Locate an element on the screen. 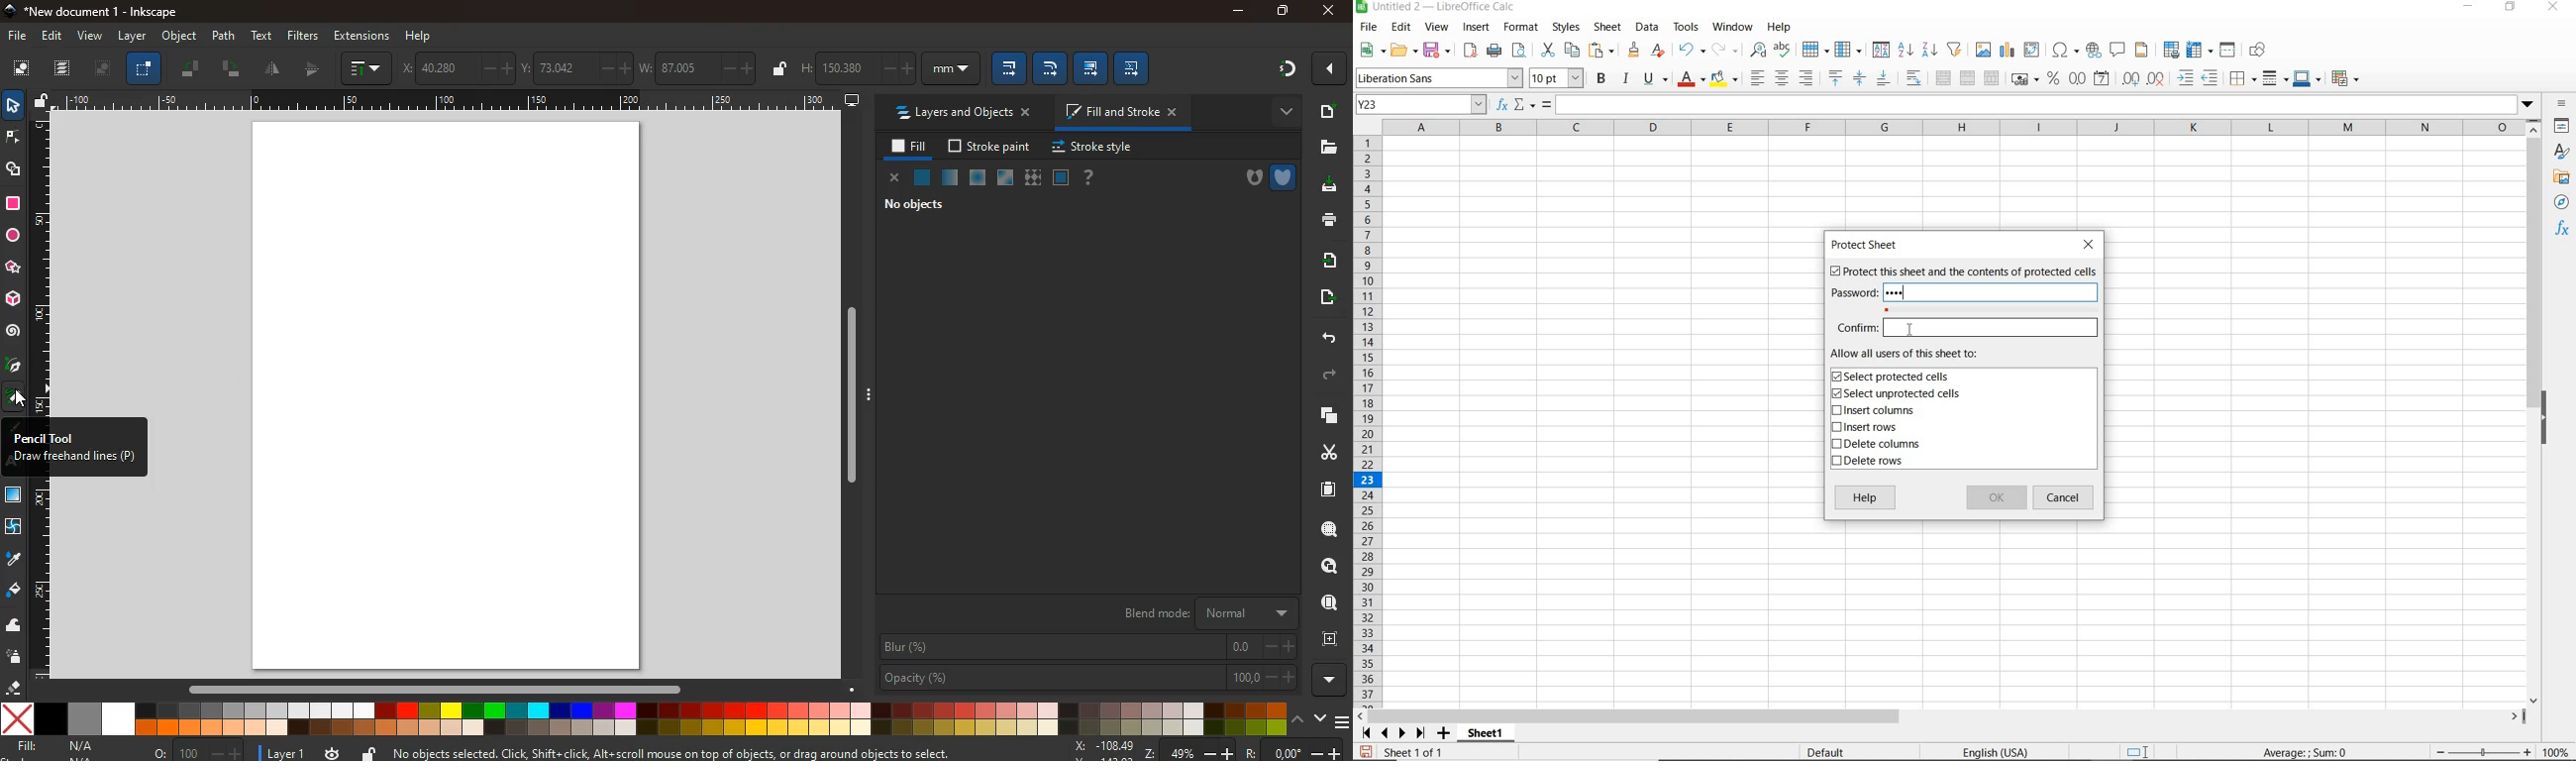  INSERT ROWS is located at coordinates (1870, 428).